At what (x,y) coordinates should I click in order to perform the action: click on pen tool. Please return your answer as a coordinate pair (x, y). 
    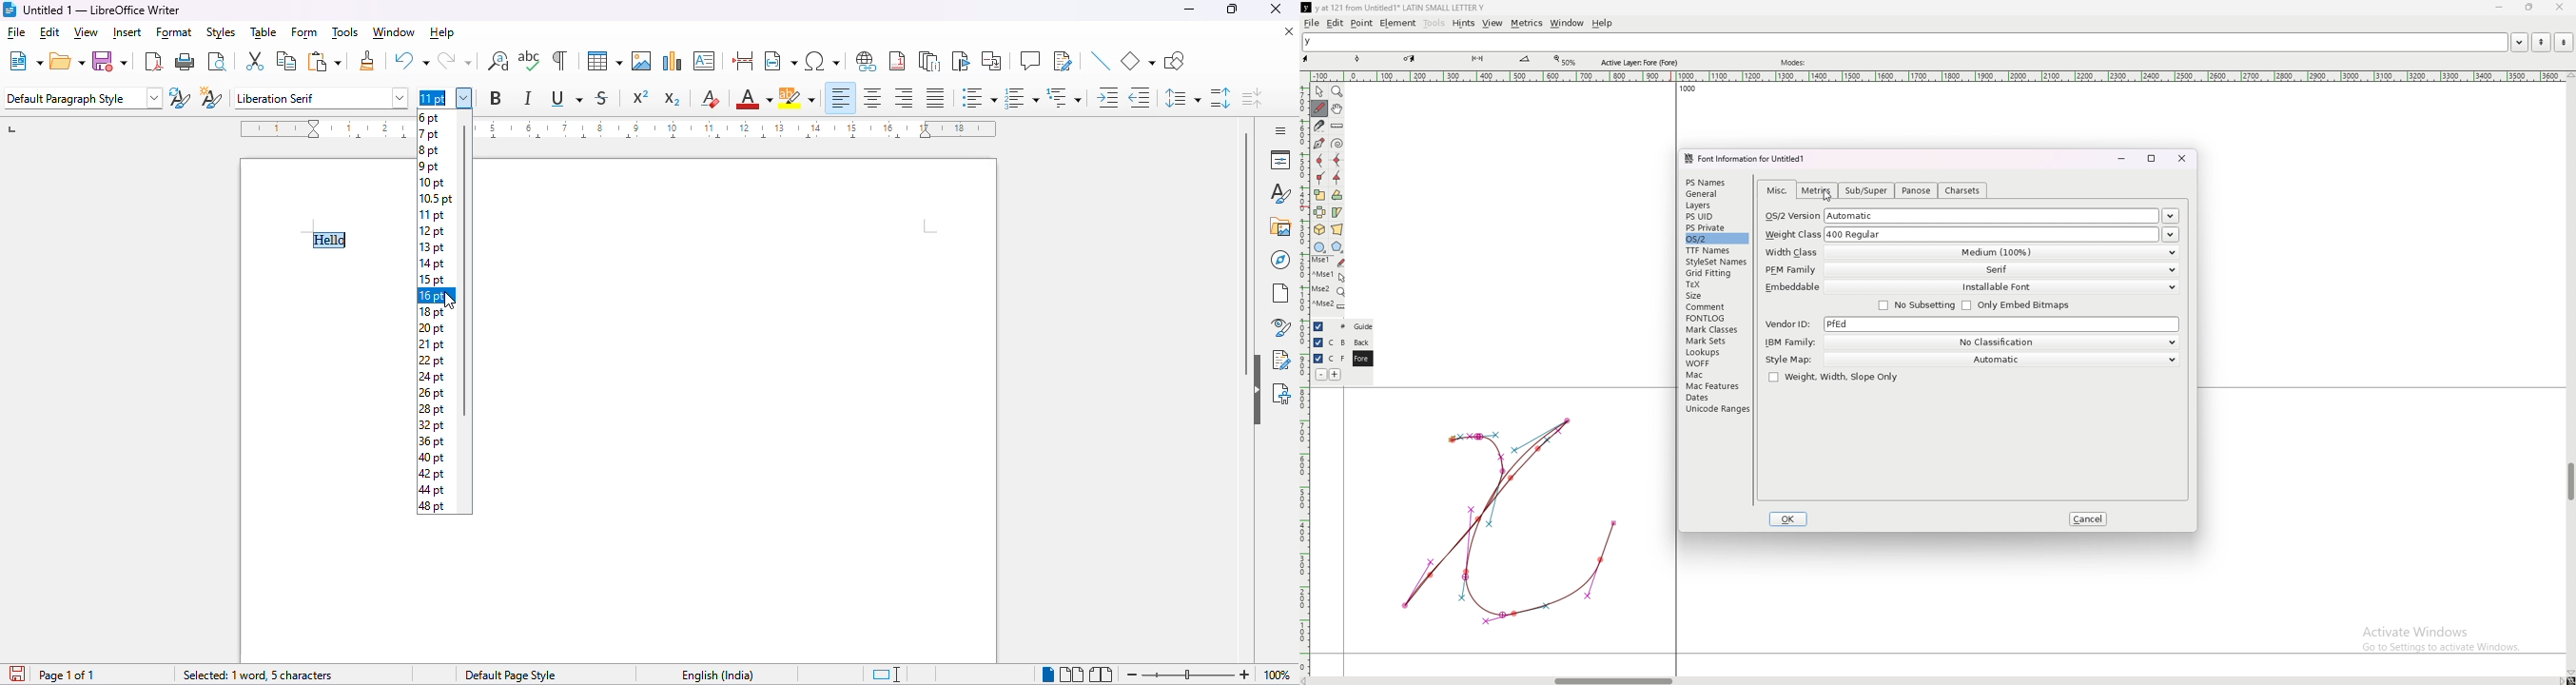
    Looking at the image, I should click on (1409, 59).